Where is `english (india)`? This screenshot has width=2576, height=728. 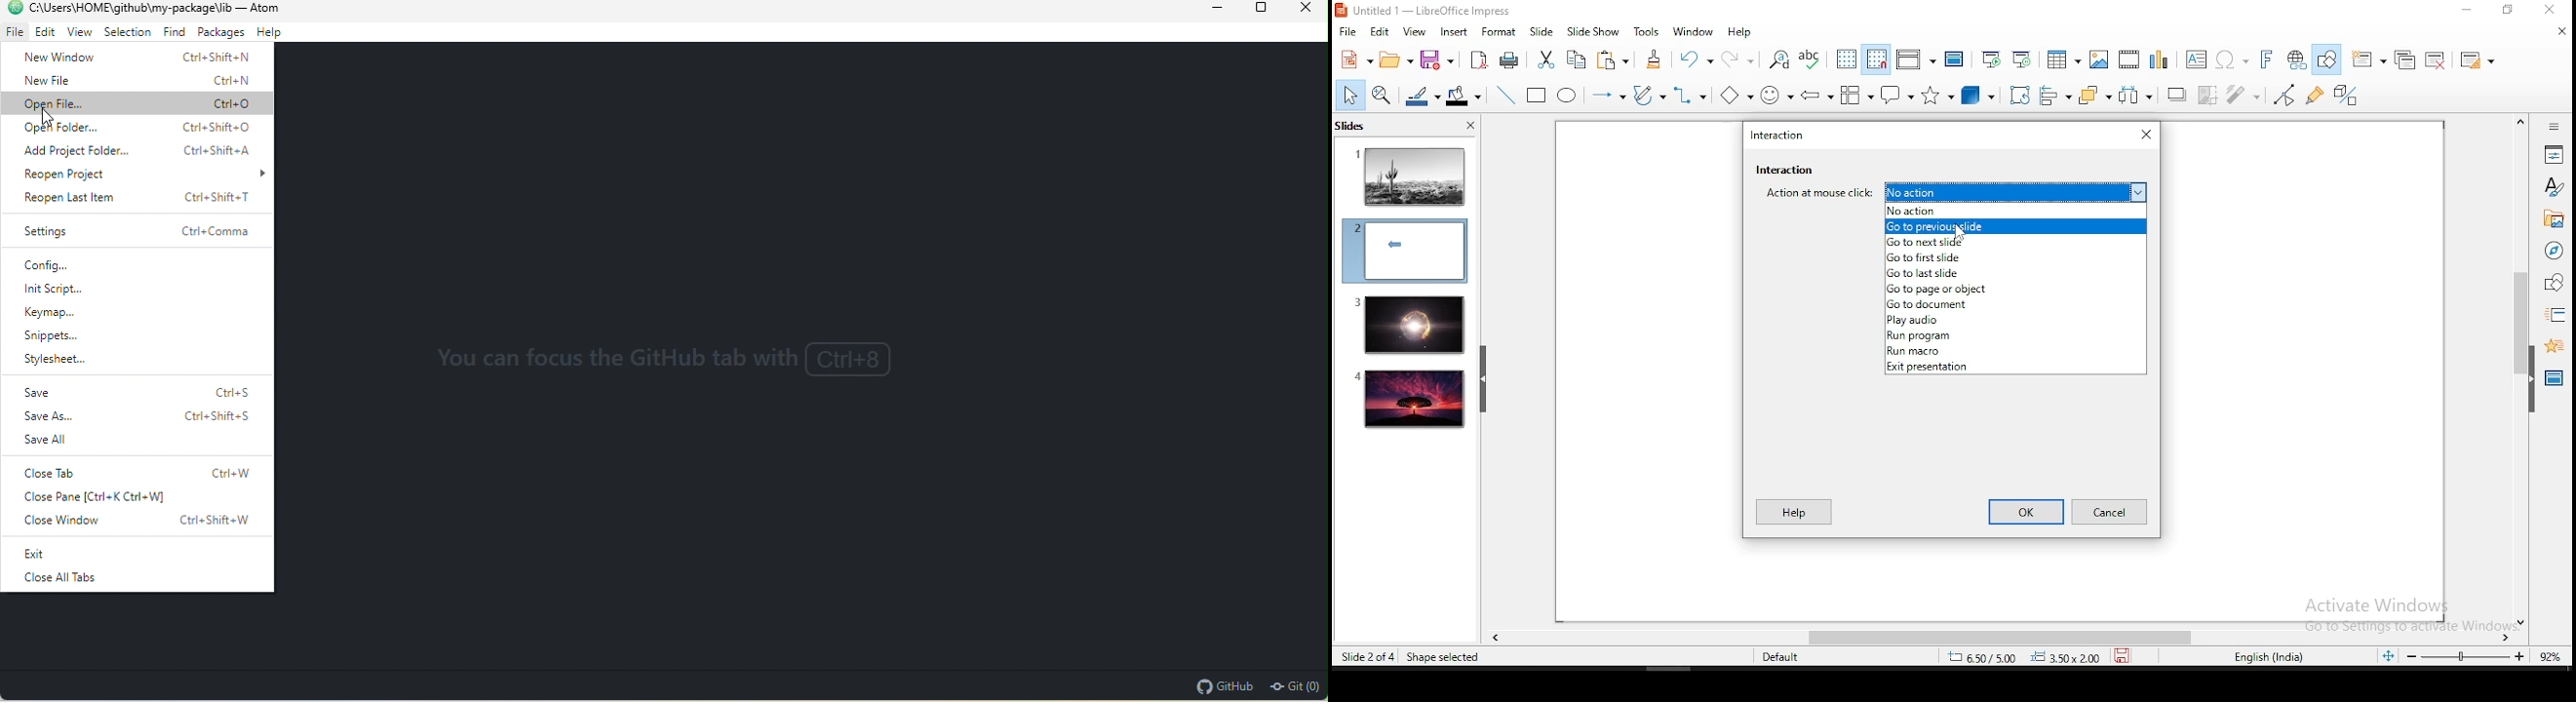 english (india) is located at coordinates (2271, 656).